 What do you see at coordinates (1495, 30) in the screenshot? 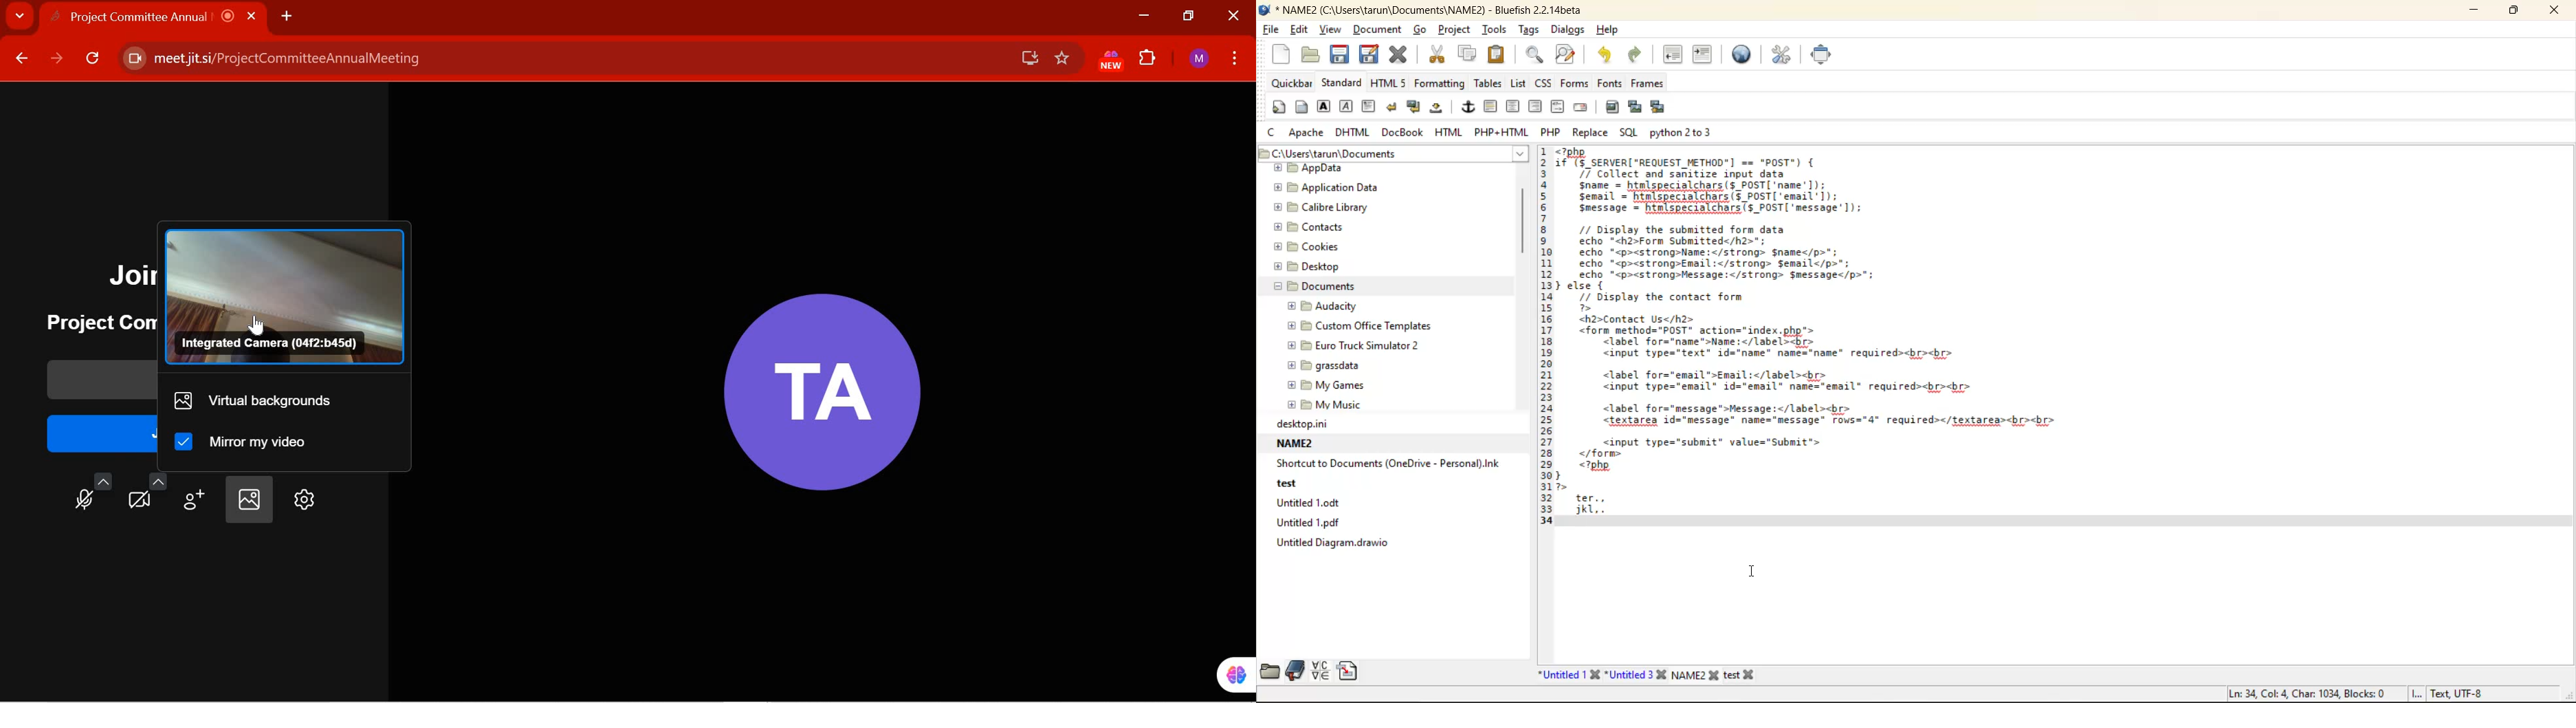
I see `tools` at bounding box center [1495, 30].